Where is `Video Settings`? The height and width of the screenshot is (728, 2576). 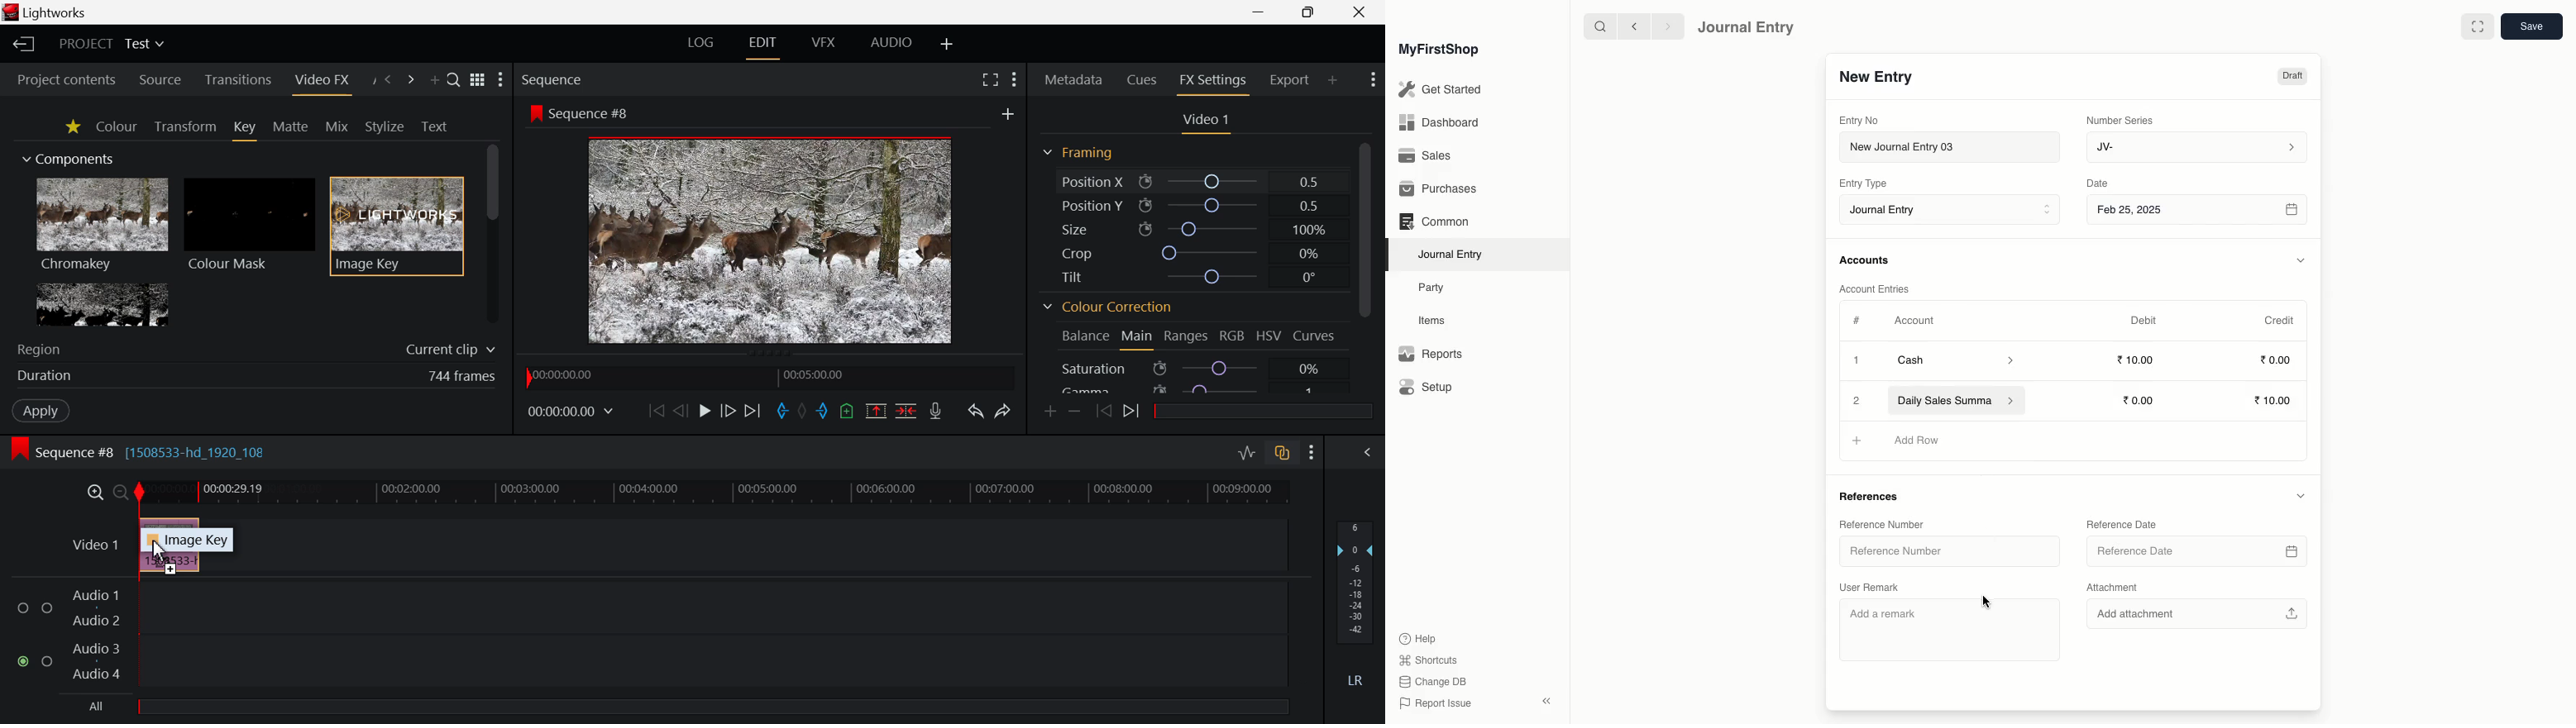 Video Settings is located at coordinates (1209, 123).